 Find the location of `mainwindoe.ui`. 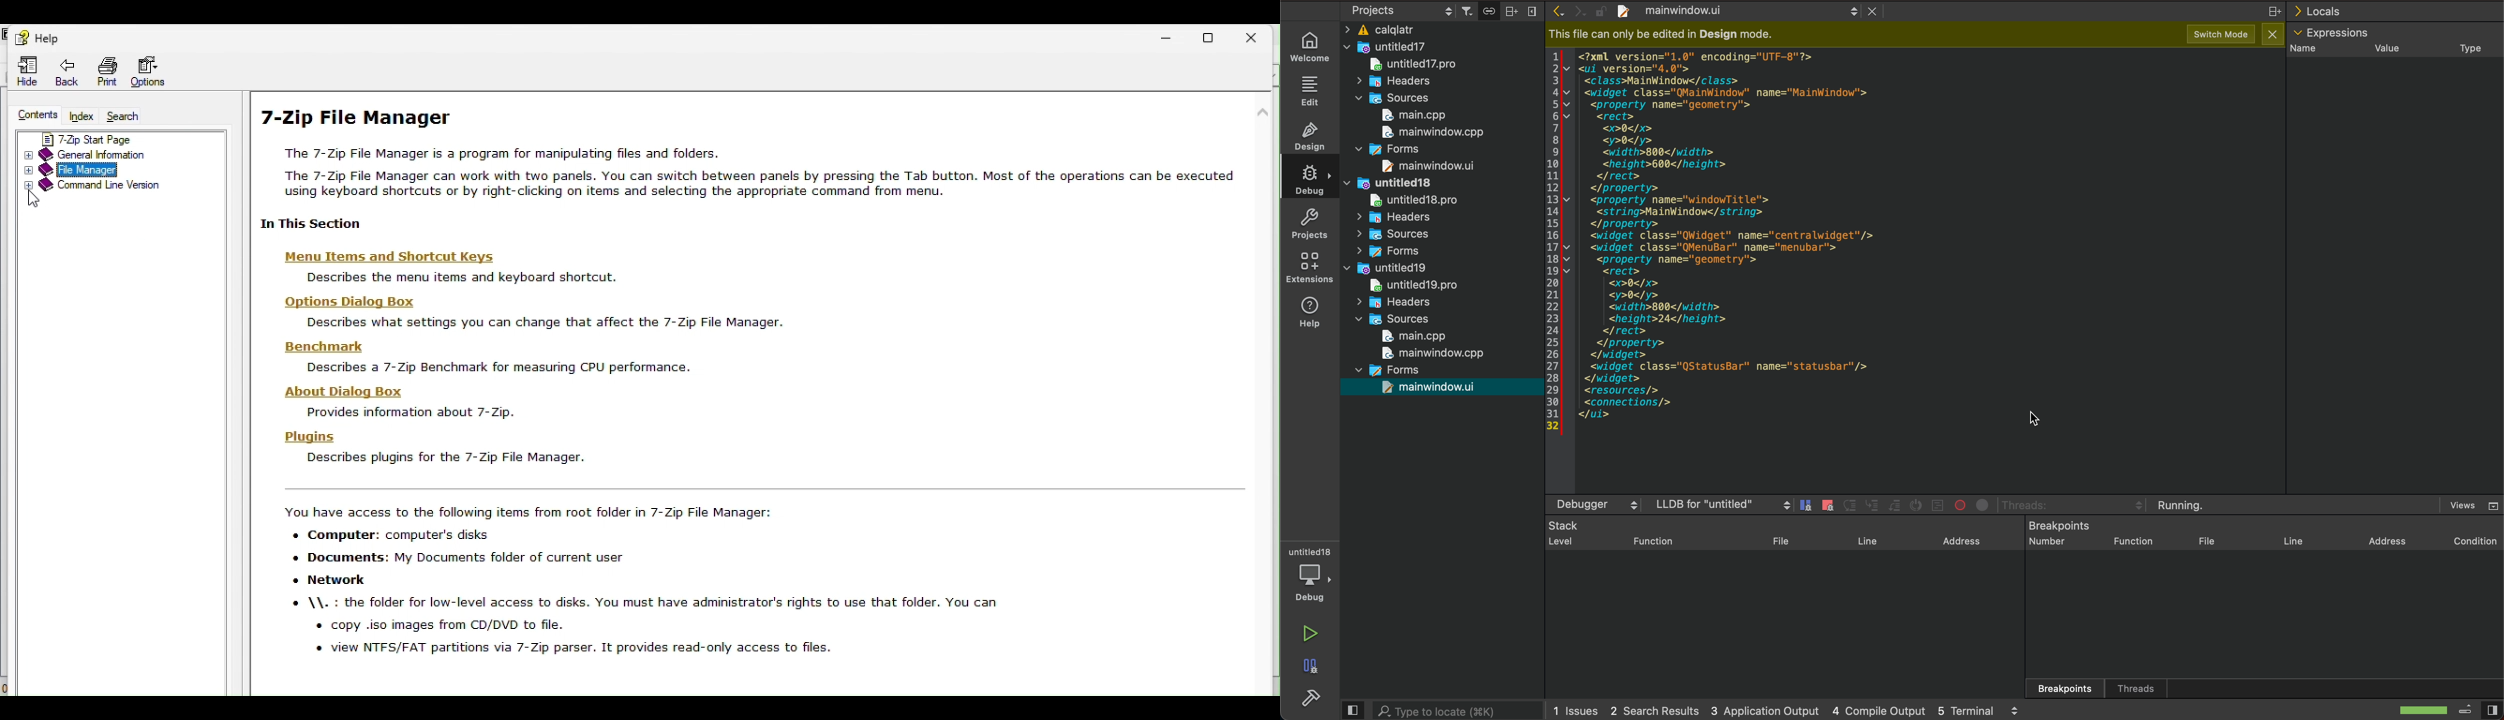

mainwindoe.ui is located at coordinates (1436, 165).